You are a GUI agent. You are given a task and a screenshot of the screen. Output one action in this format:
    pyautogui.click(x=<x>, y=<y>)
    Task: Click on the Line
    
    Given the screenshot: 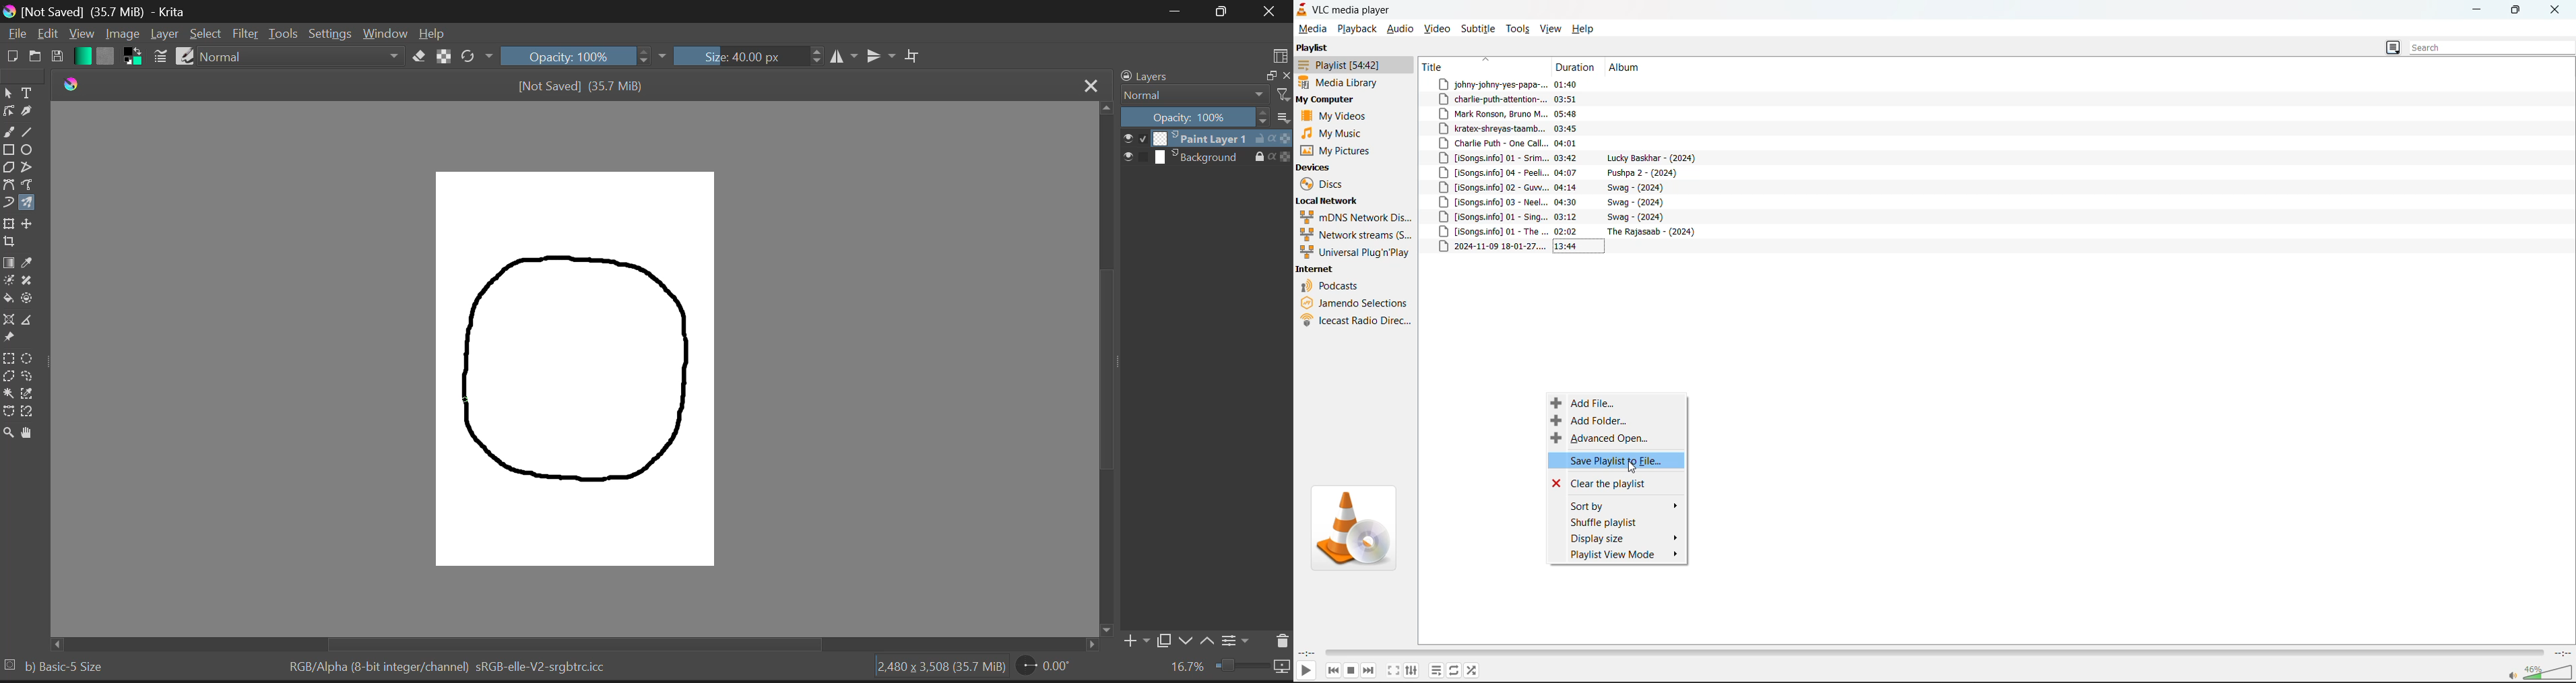 What is the action you would take?
    pyautogui.click(x=30, y=130)
    